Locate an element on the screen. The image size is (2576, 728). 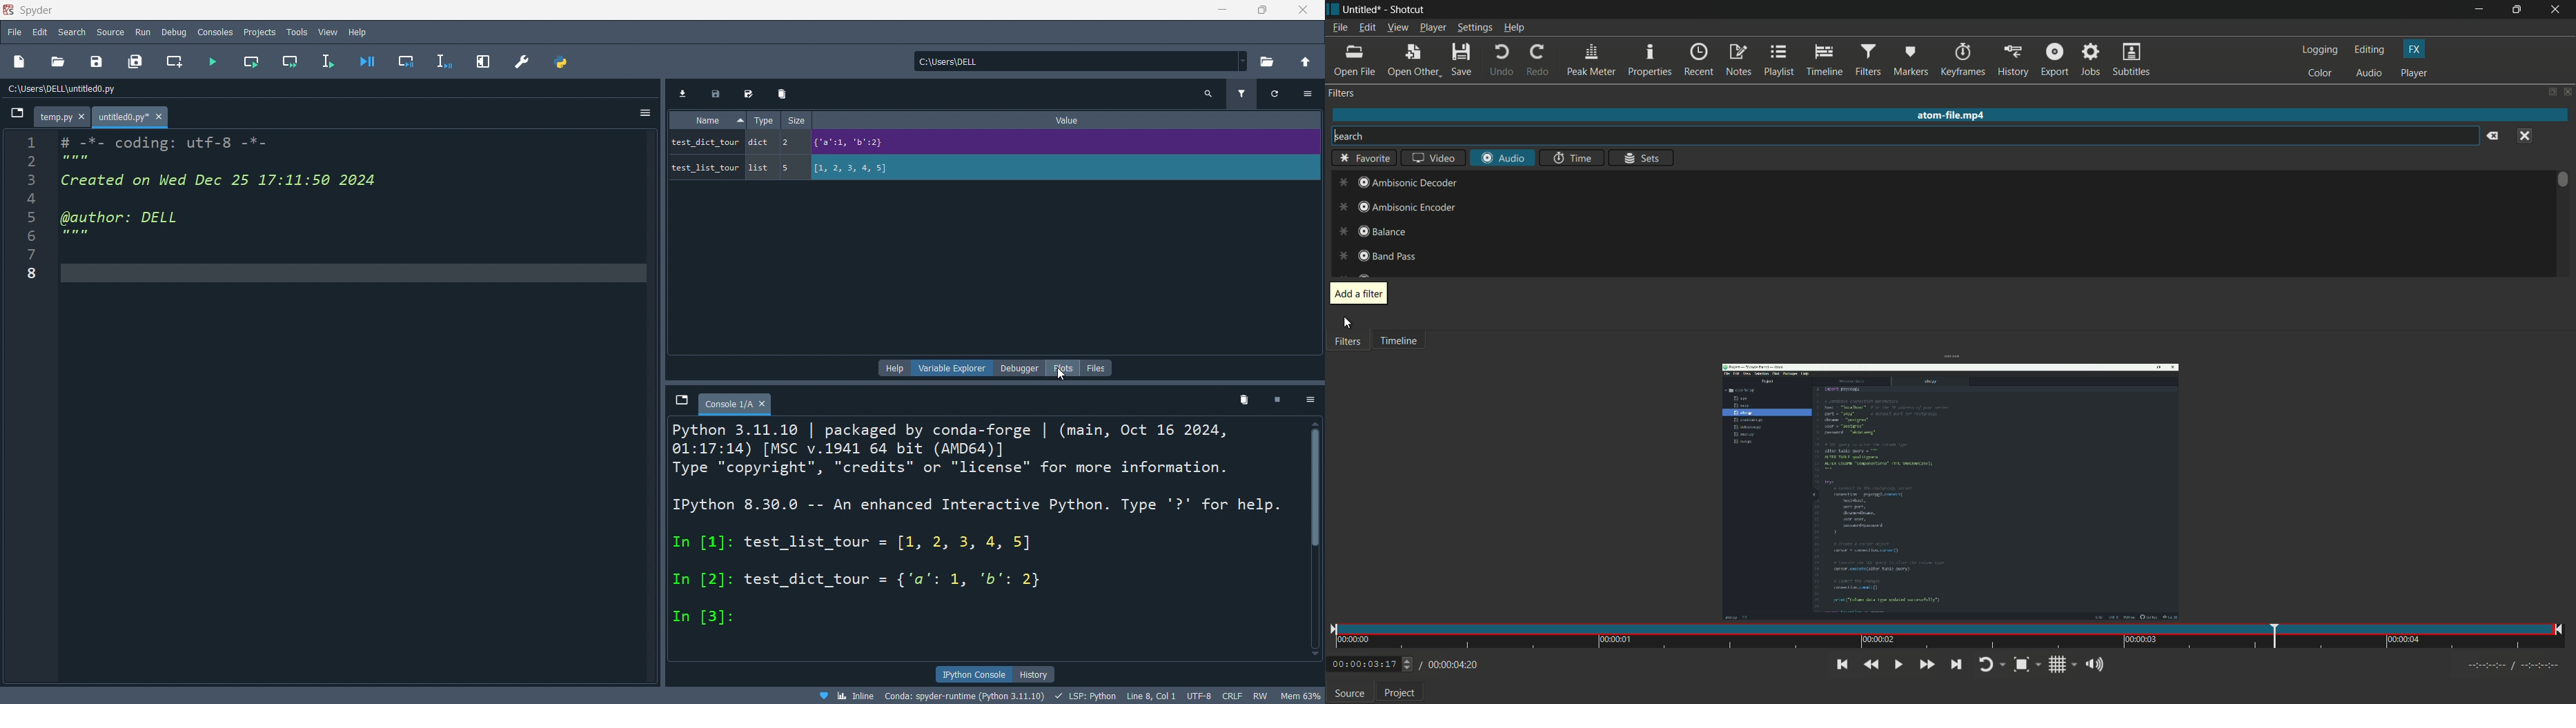
skip to previous point is located at coordinates (1840, 664).